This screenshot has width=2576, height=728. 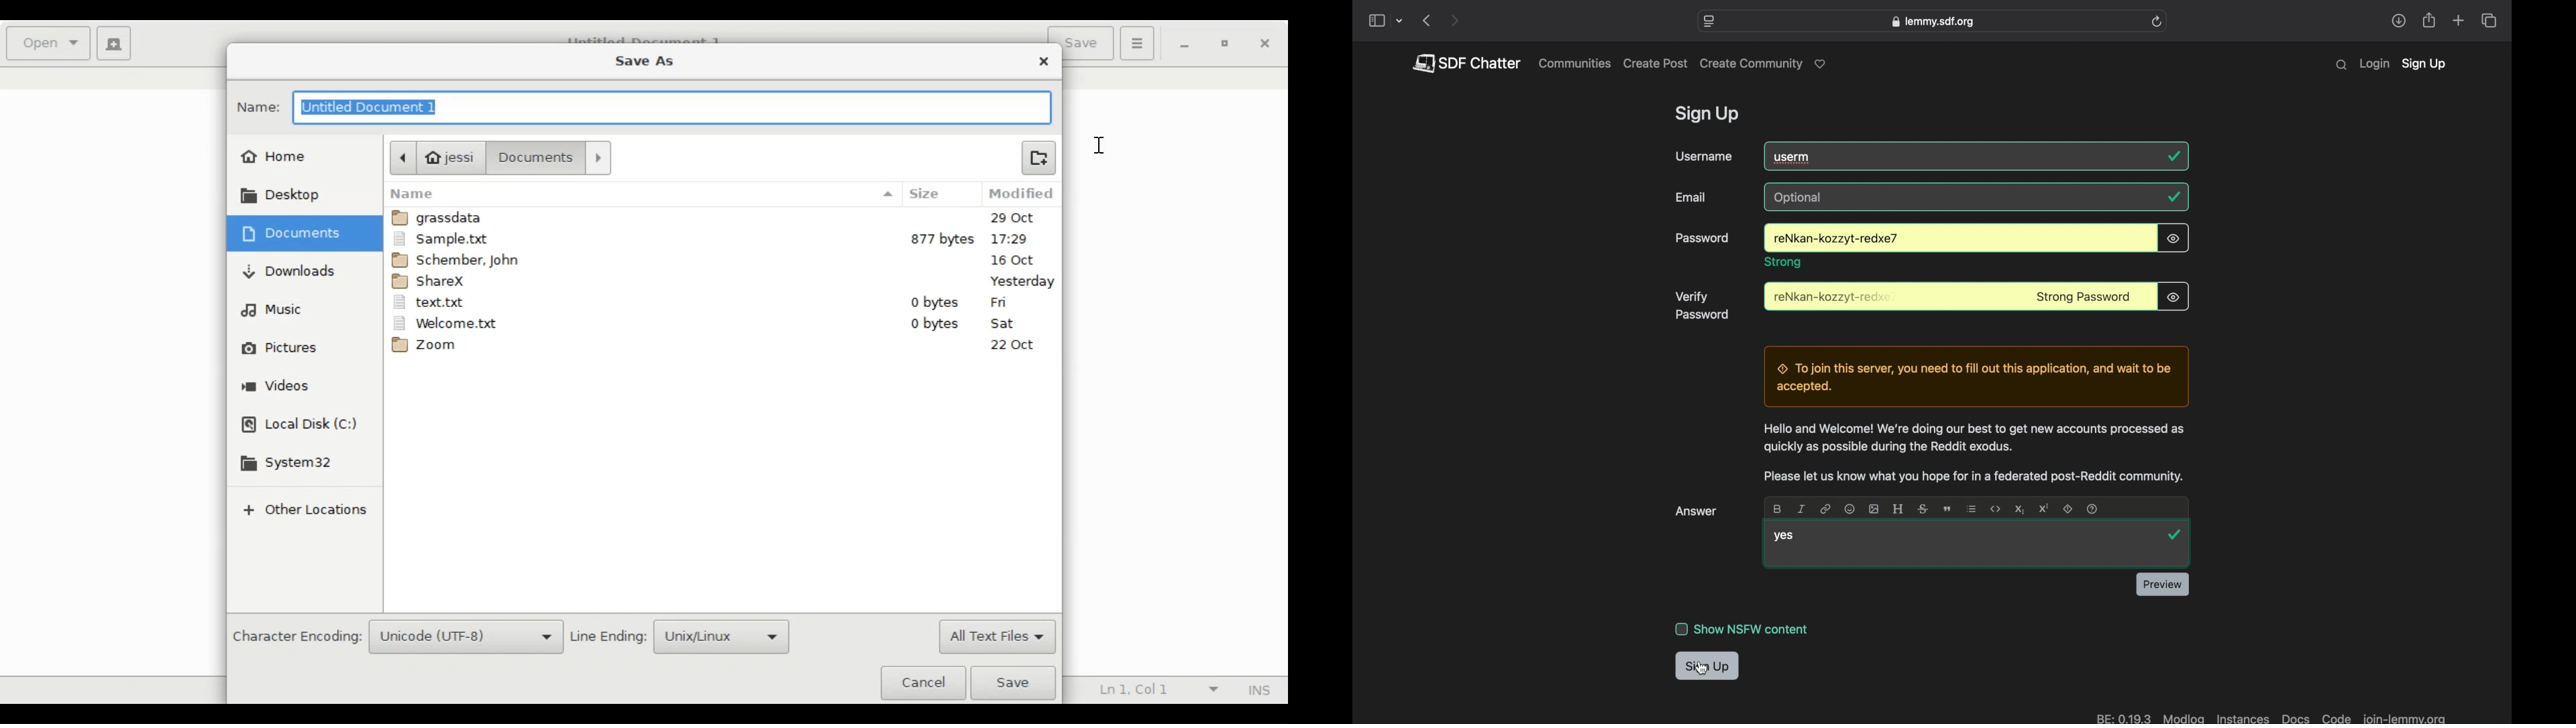 I want to click on minimize, so click(x=1187, y=45).